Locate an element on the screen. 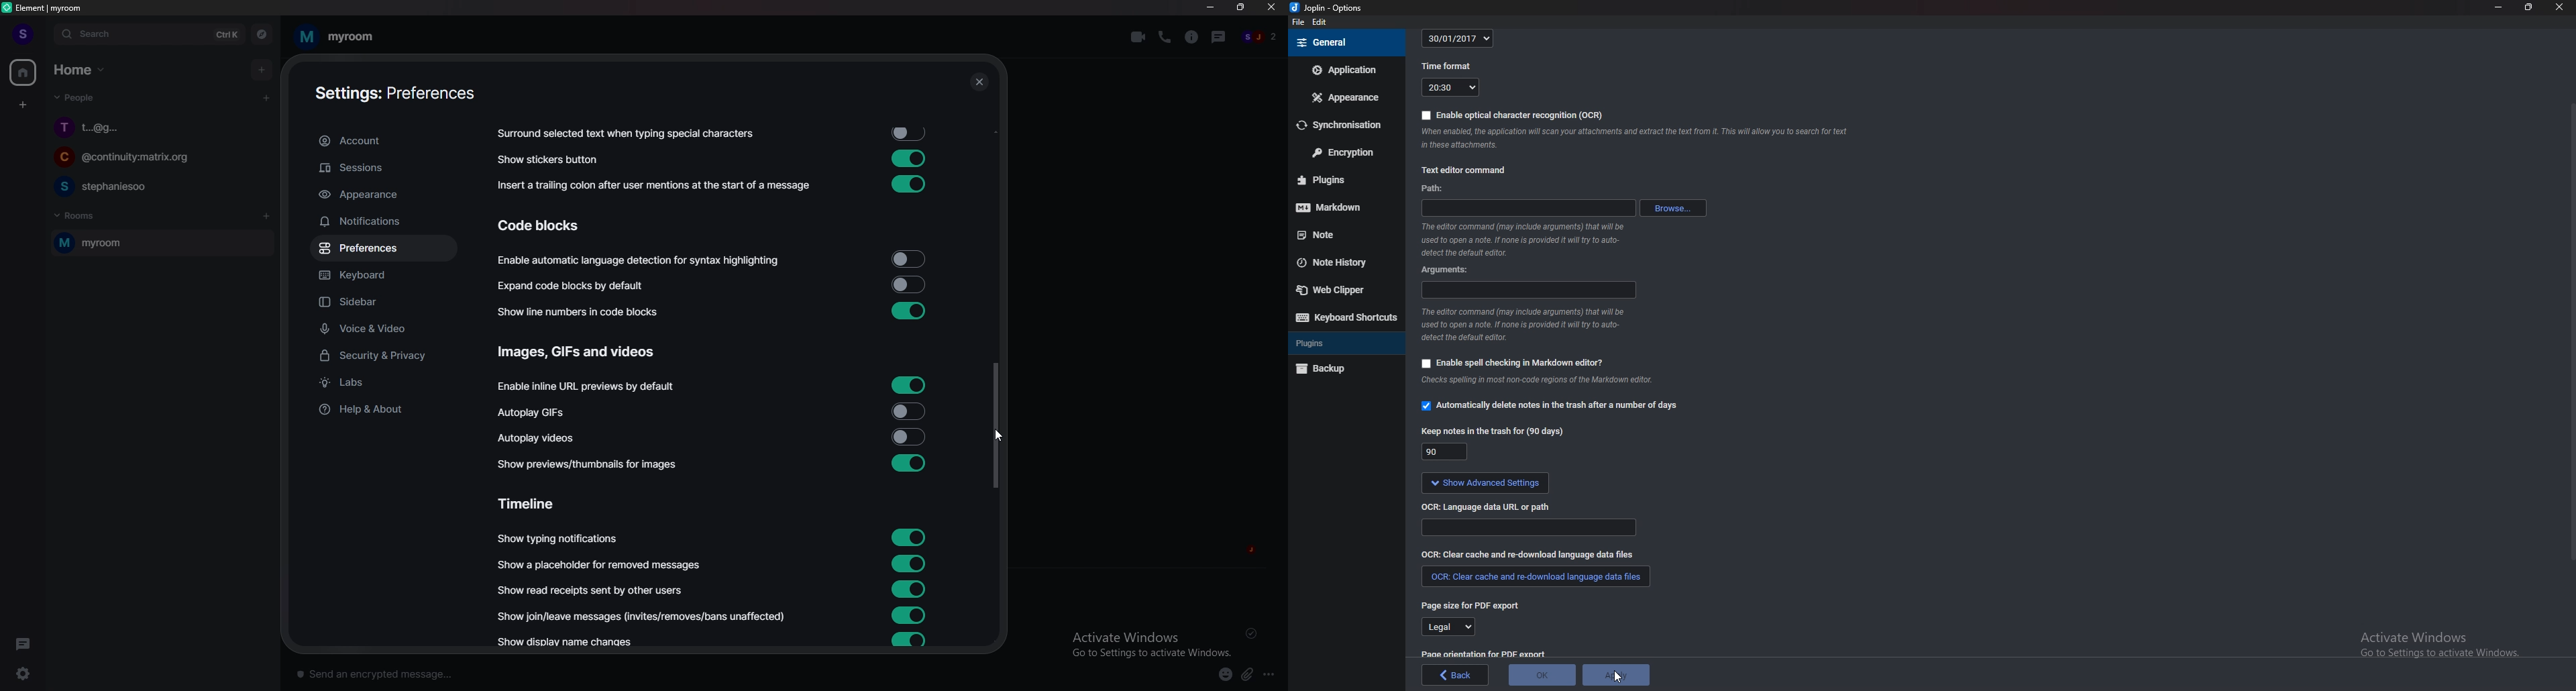 The height and width of the screenshot is (700, 2576). close is located at coordinates (2557, 6).